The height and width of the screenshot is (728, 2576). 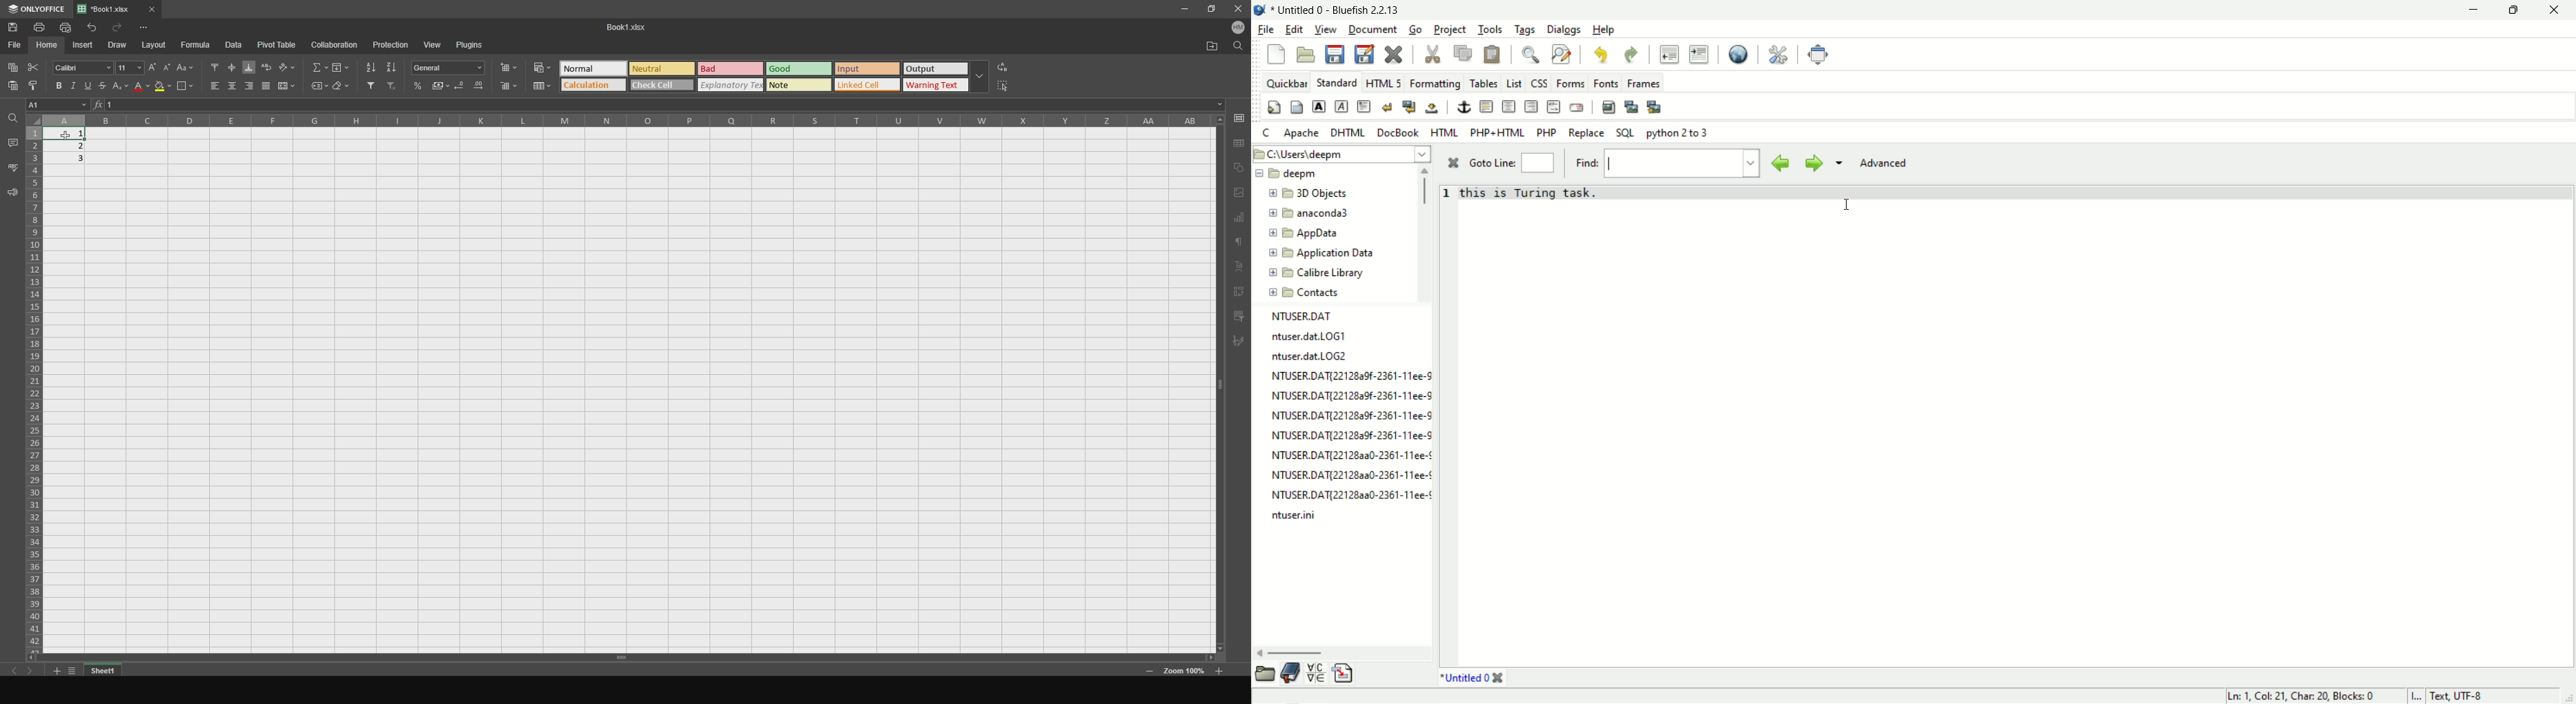 I want to click on user, so click(x=1236, y=30).